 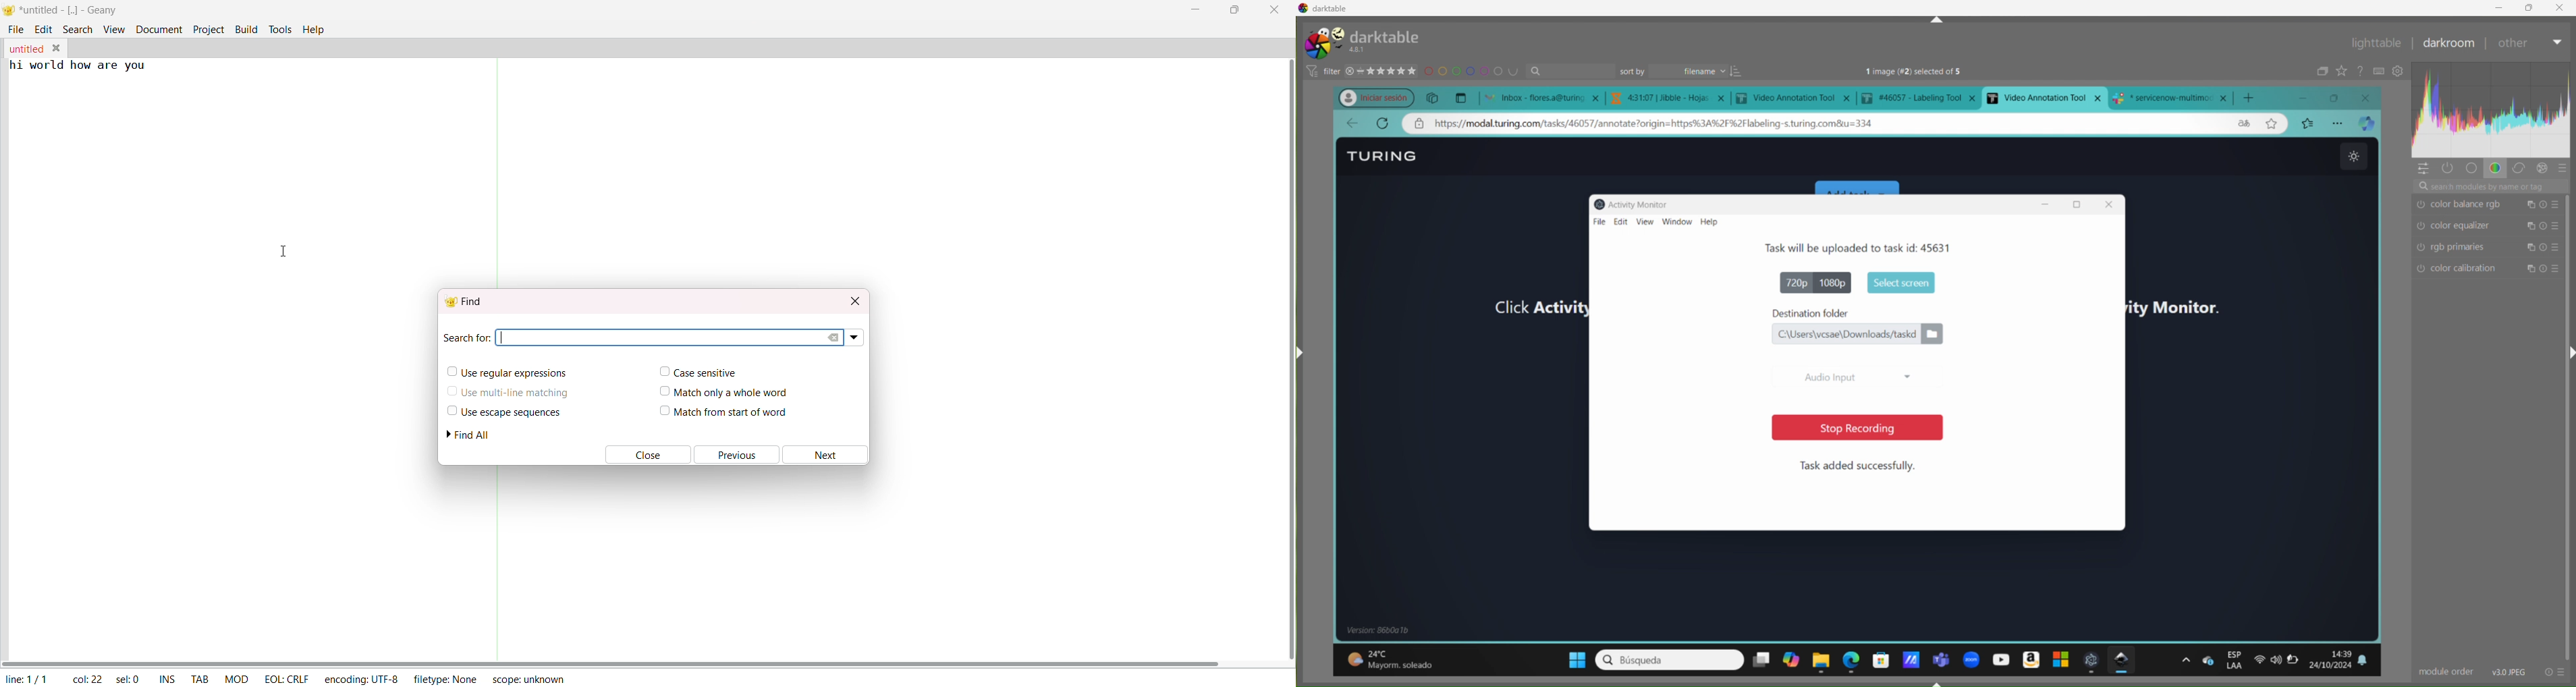 I want to click on sort by, so click(x=1681, y=70).